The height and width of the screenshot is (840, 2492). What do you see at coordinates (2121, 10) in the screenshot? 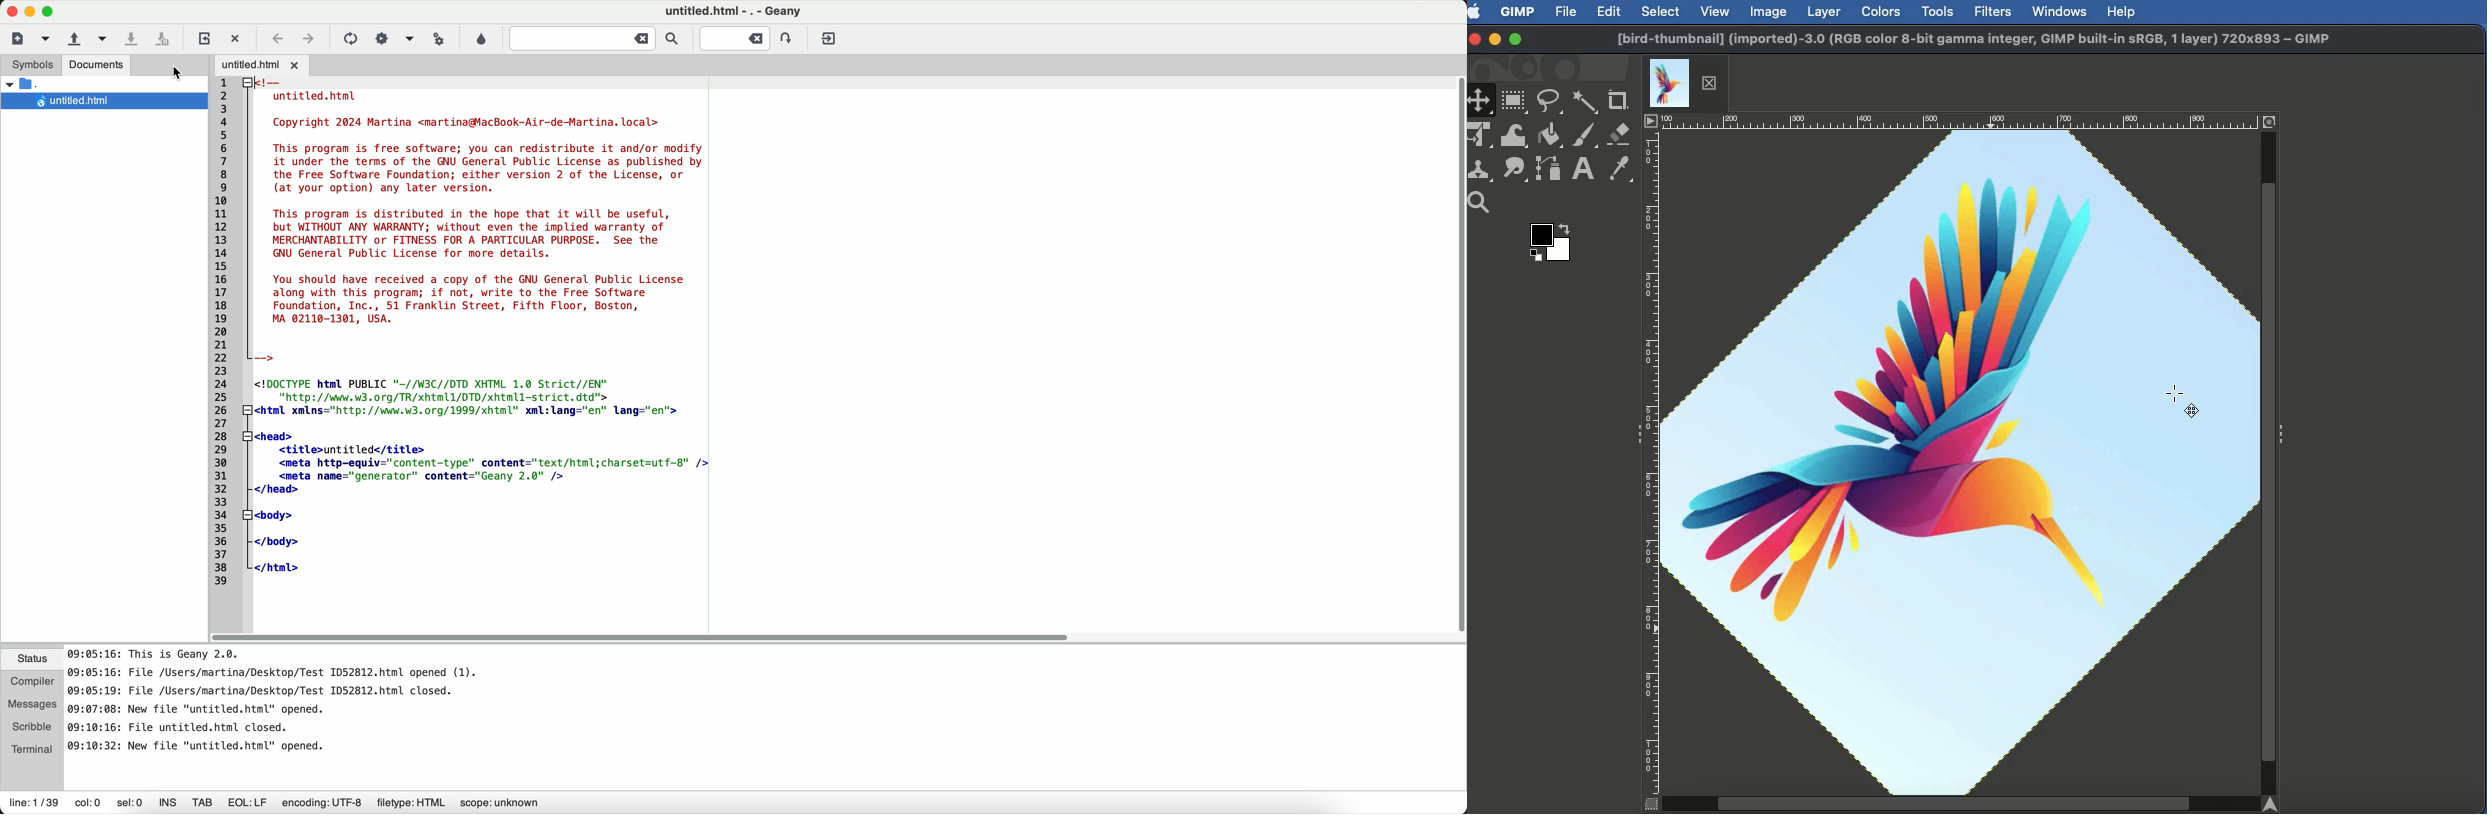
I see `Help` at bounding box center [2121, 10].